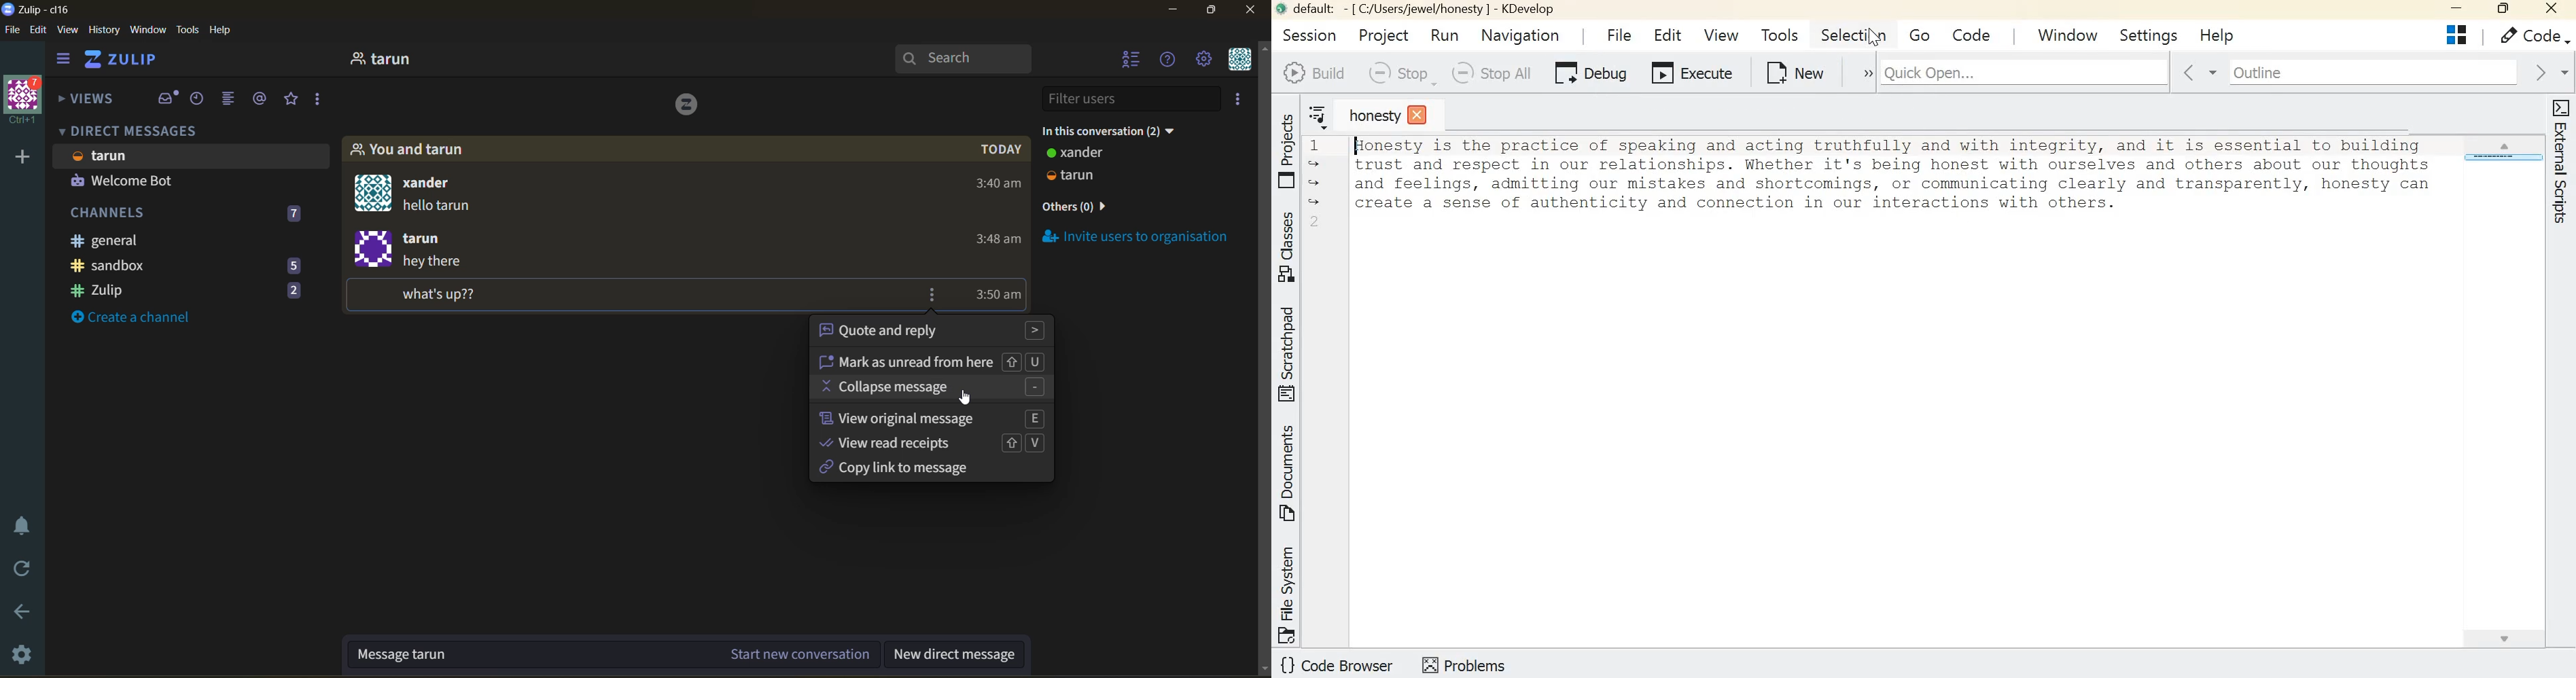  What do you see at coordinates (940, 443) in the screenshot?
I see `view read receipts` at bounding box center [940, 443].